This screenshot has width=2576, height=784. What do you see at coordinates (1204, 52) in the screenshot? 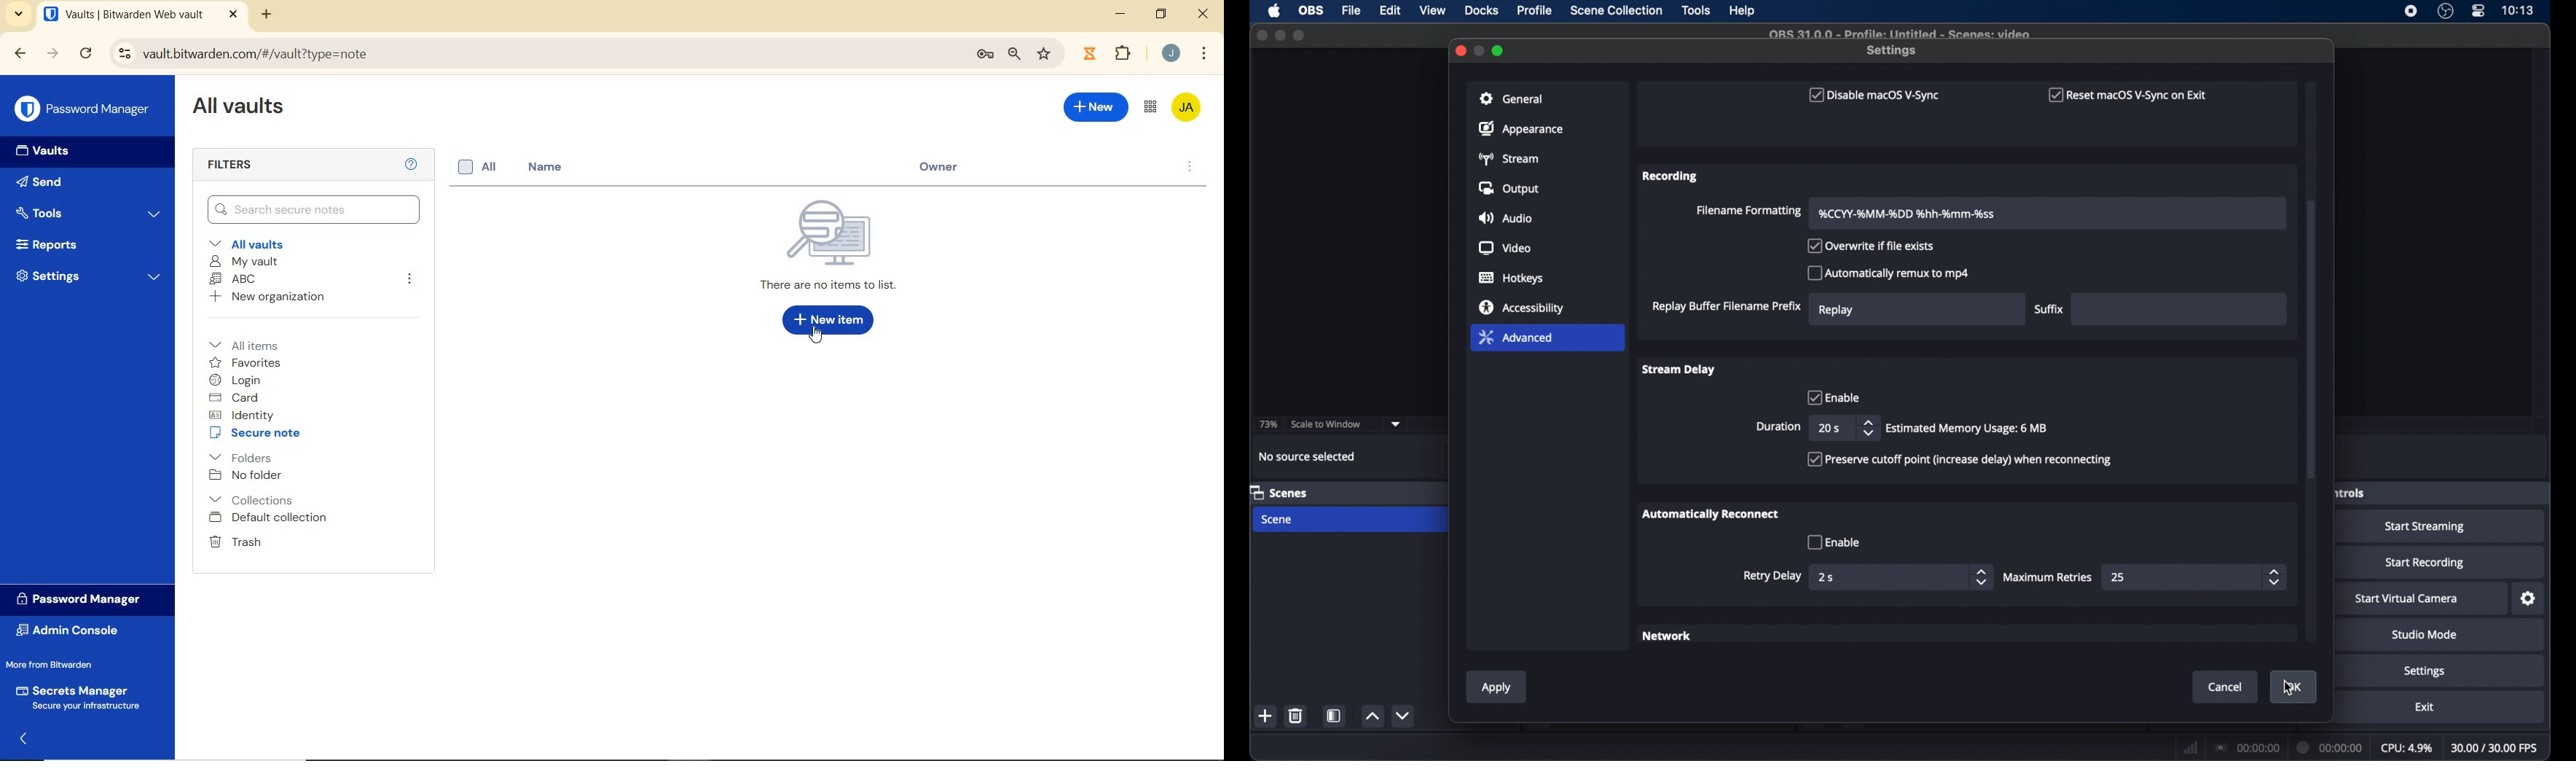
I see `customize Google chrome` at bounding box center [1204, 52].